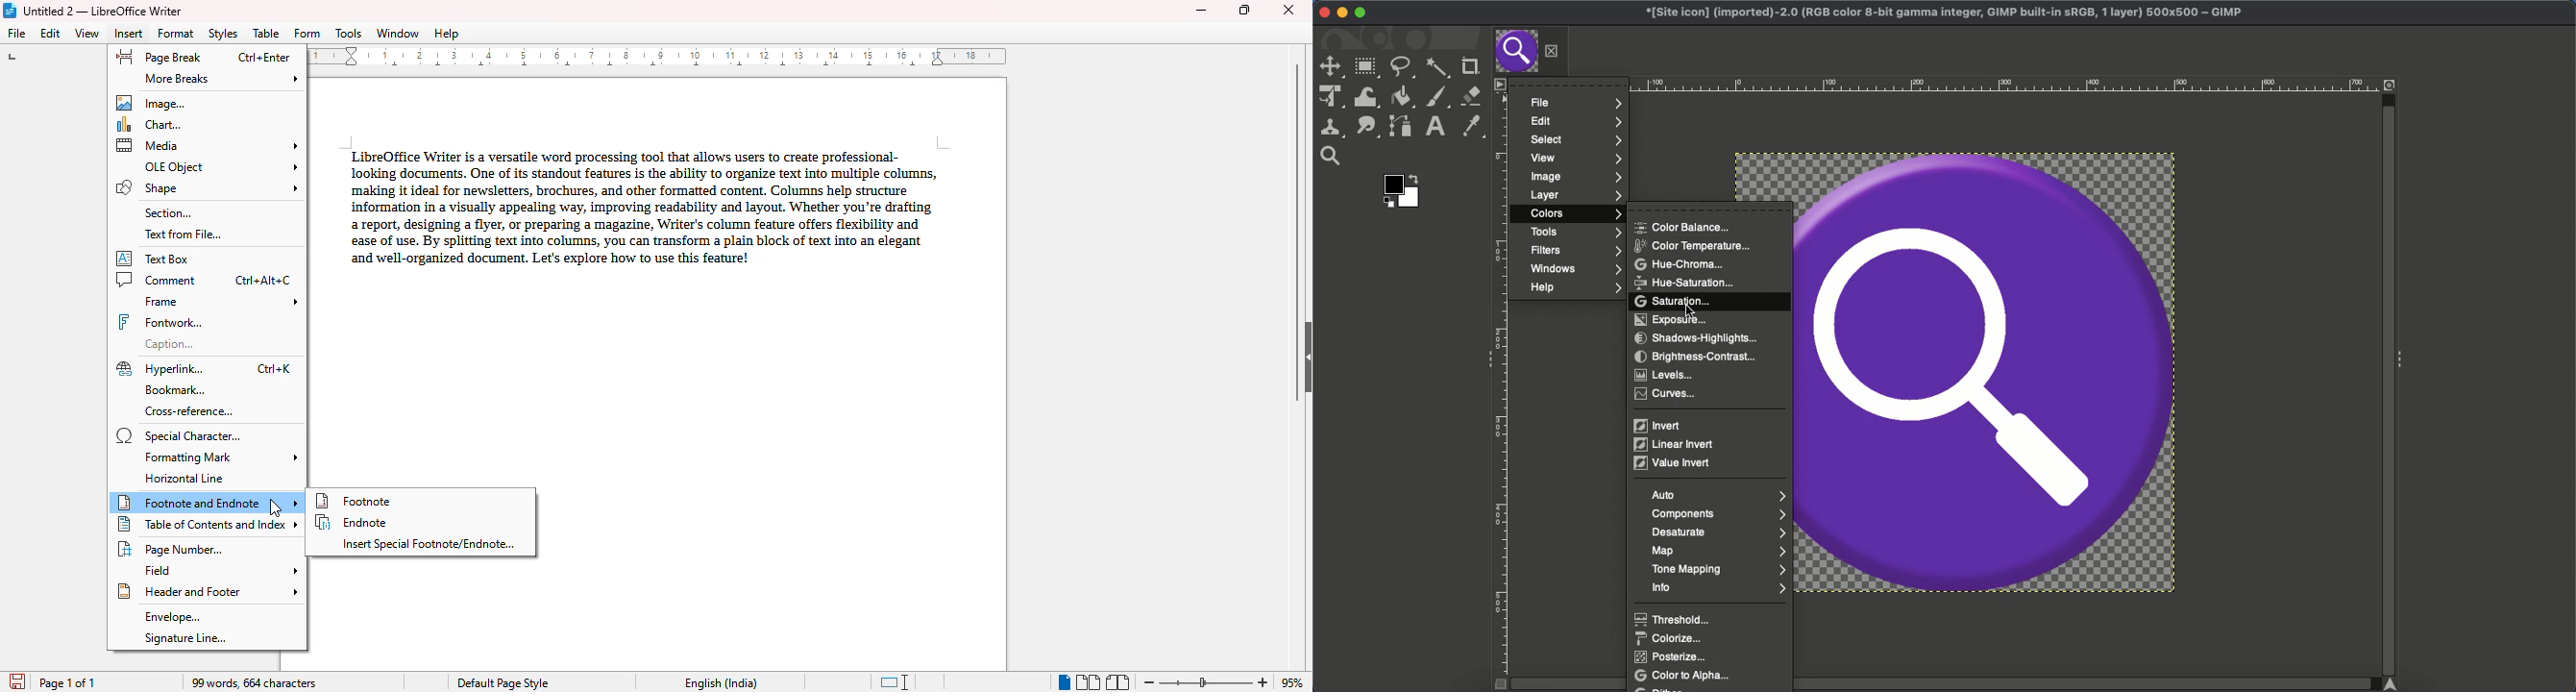 Image resolution: width=2576 pixels, height=700 pixels. What do you see at coordinates (1298, 233) in the screenshot?
I see `vertical scroll bar` at bounding box center [1298, 233].